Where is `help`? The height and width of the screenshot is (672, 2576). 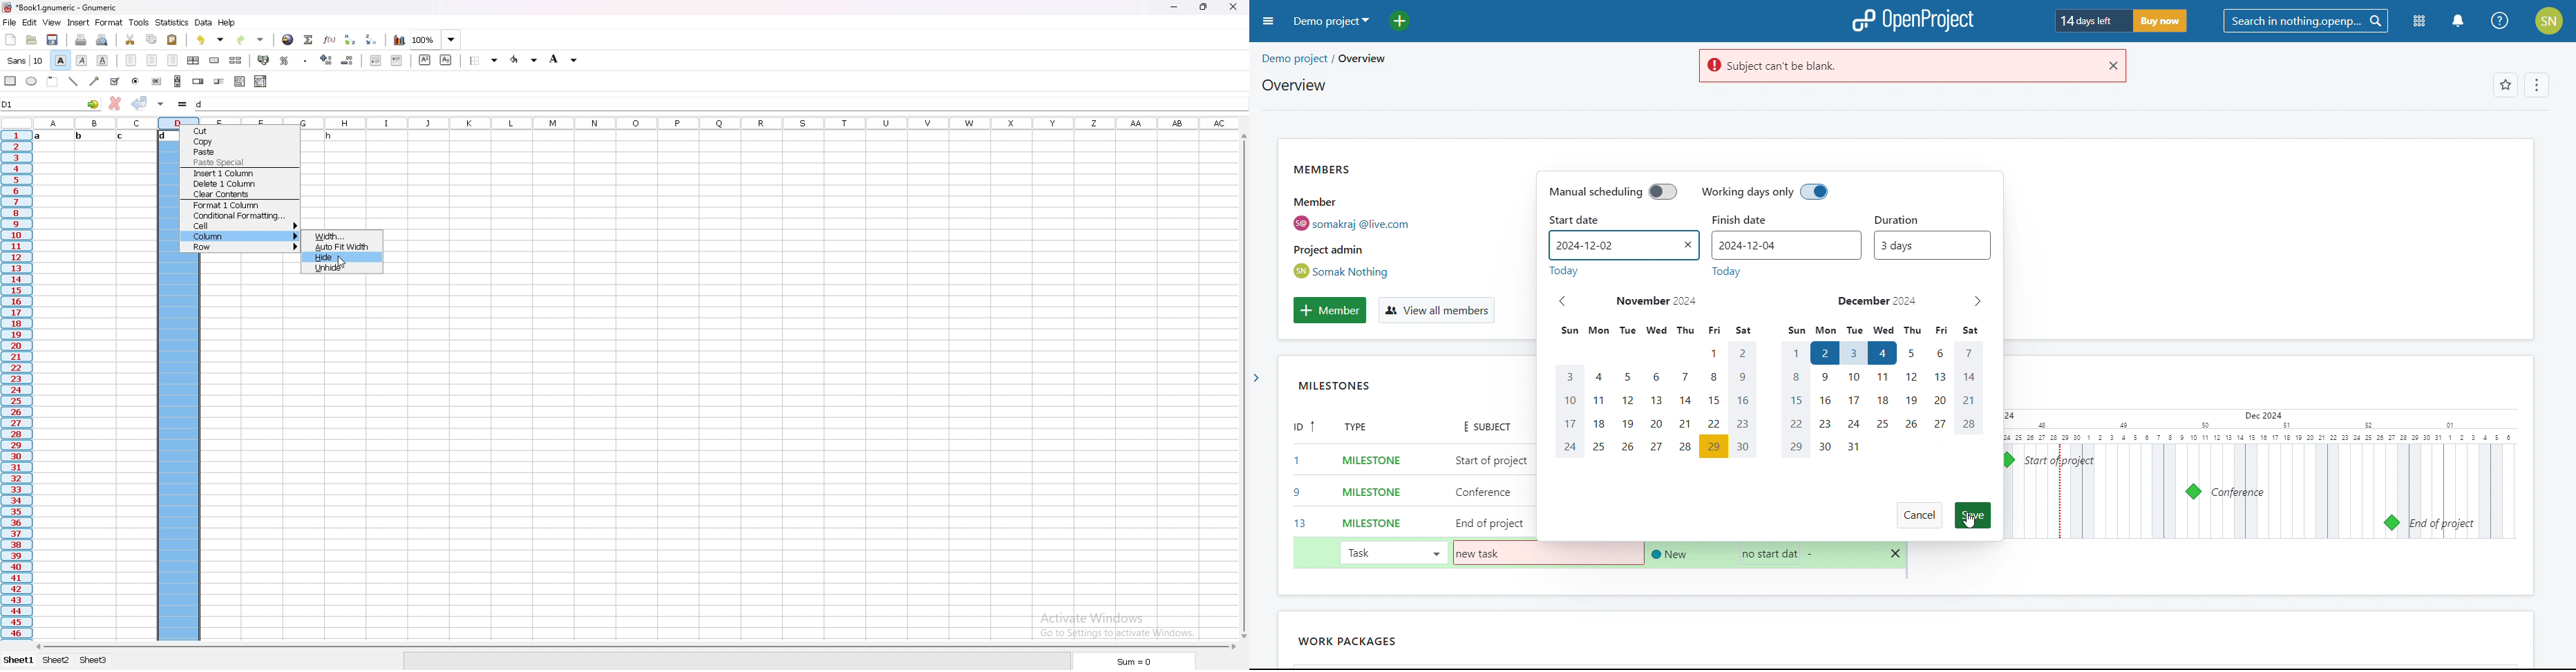 help is located at coordinates (226, 22).